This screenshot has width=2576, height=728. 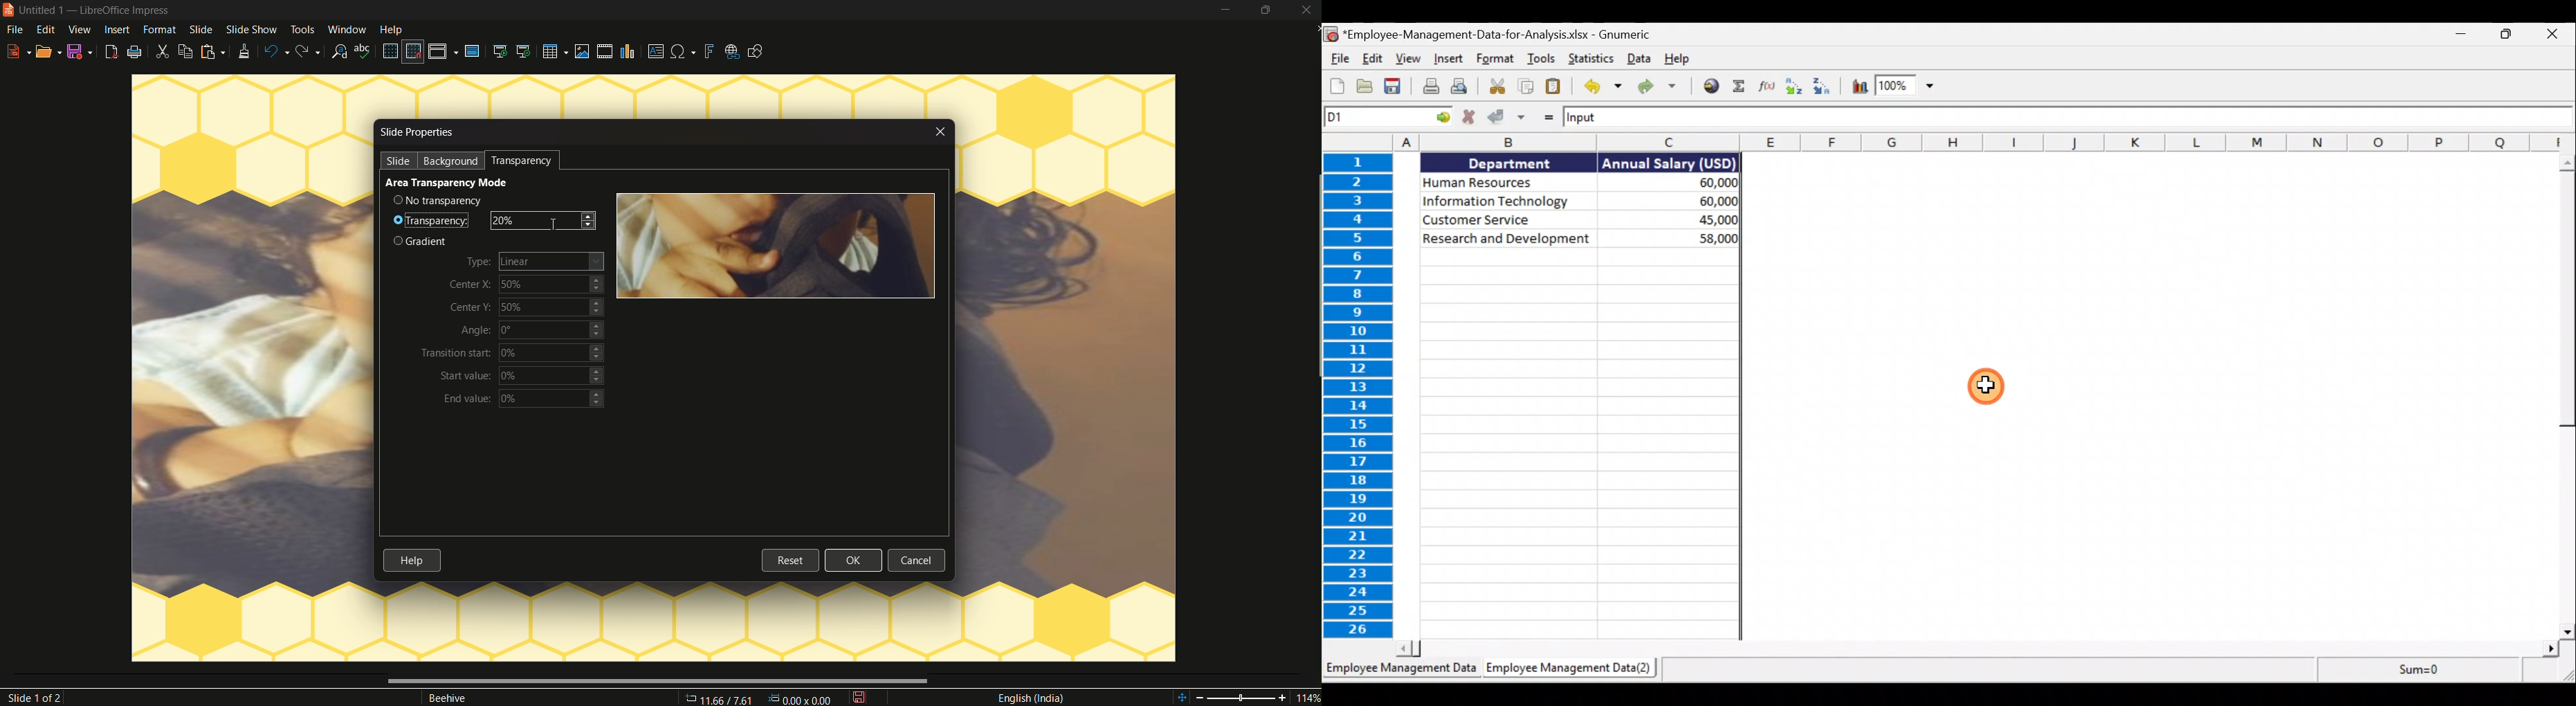 I want to click on scrollbar, so click(x=655, y=681).